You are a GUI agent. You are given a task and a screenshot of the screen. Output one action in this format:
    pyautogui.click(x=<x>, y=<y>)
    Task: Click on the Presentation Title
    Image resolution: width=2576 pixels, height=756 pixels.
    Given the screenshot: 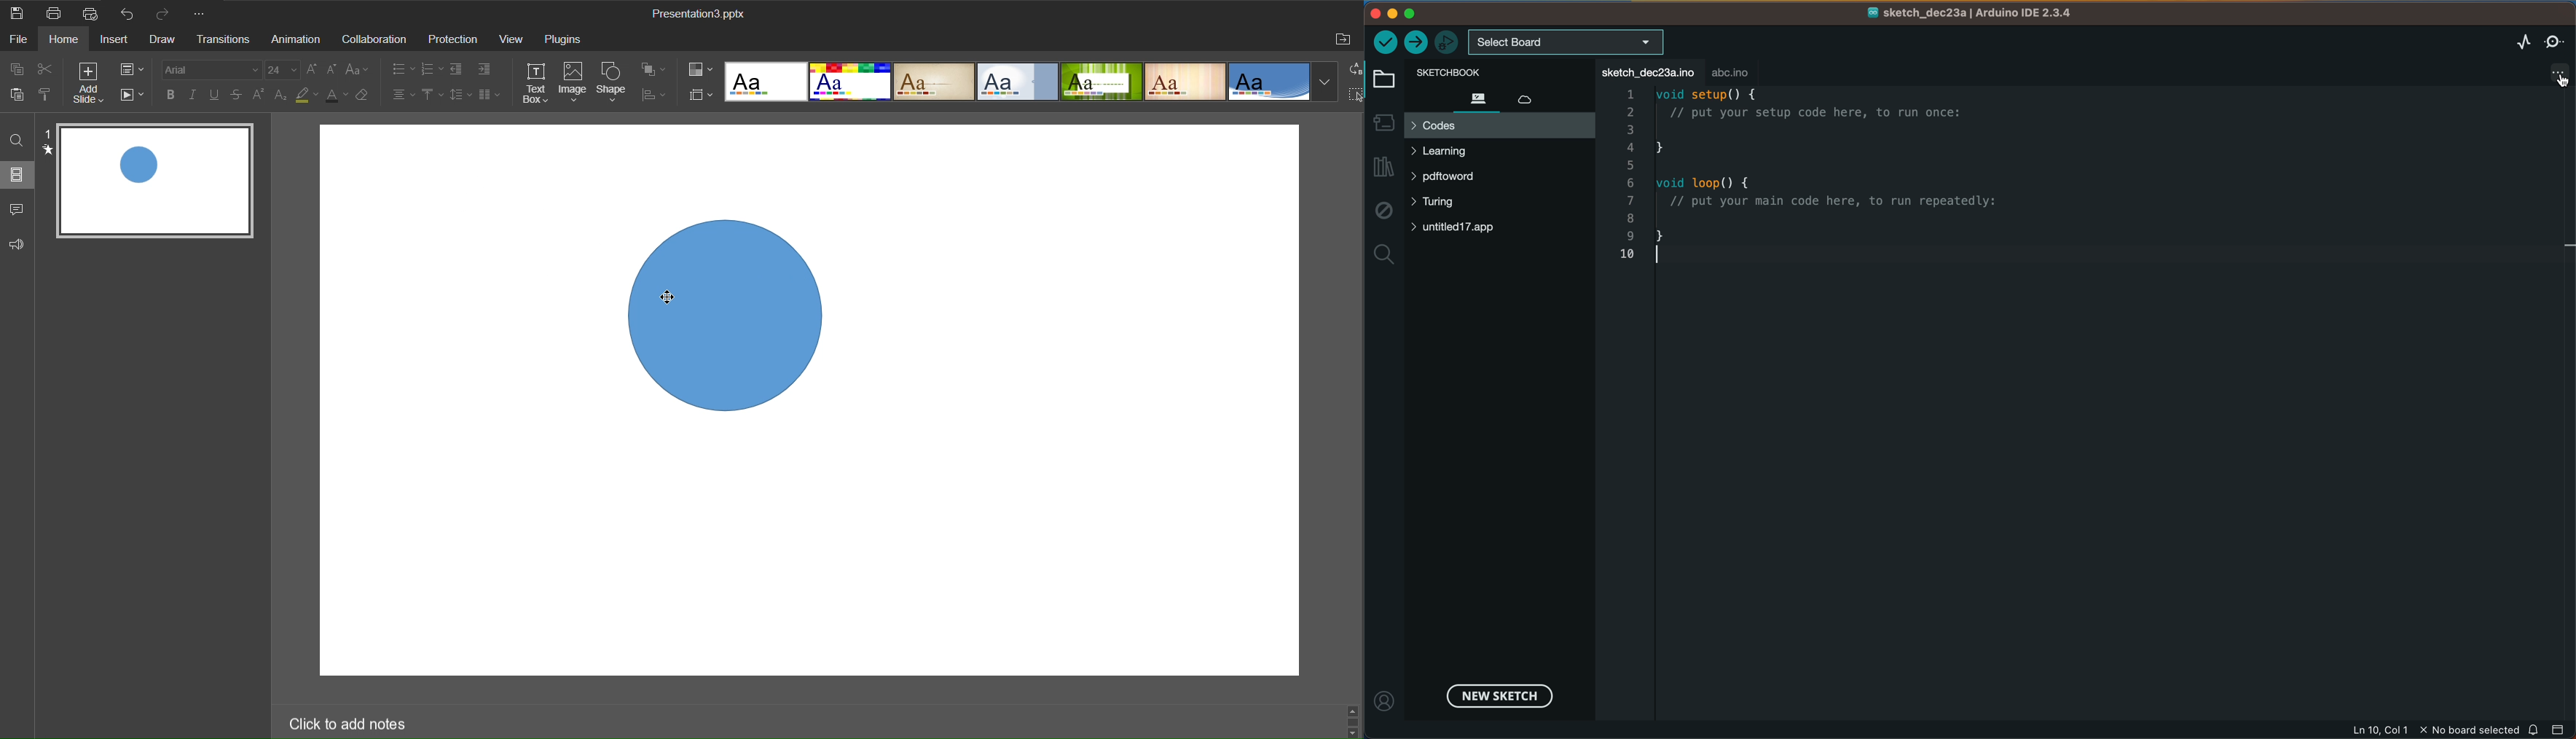 What is the action you would take?
    pyautogui.click(x=706, y=15)
    